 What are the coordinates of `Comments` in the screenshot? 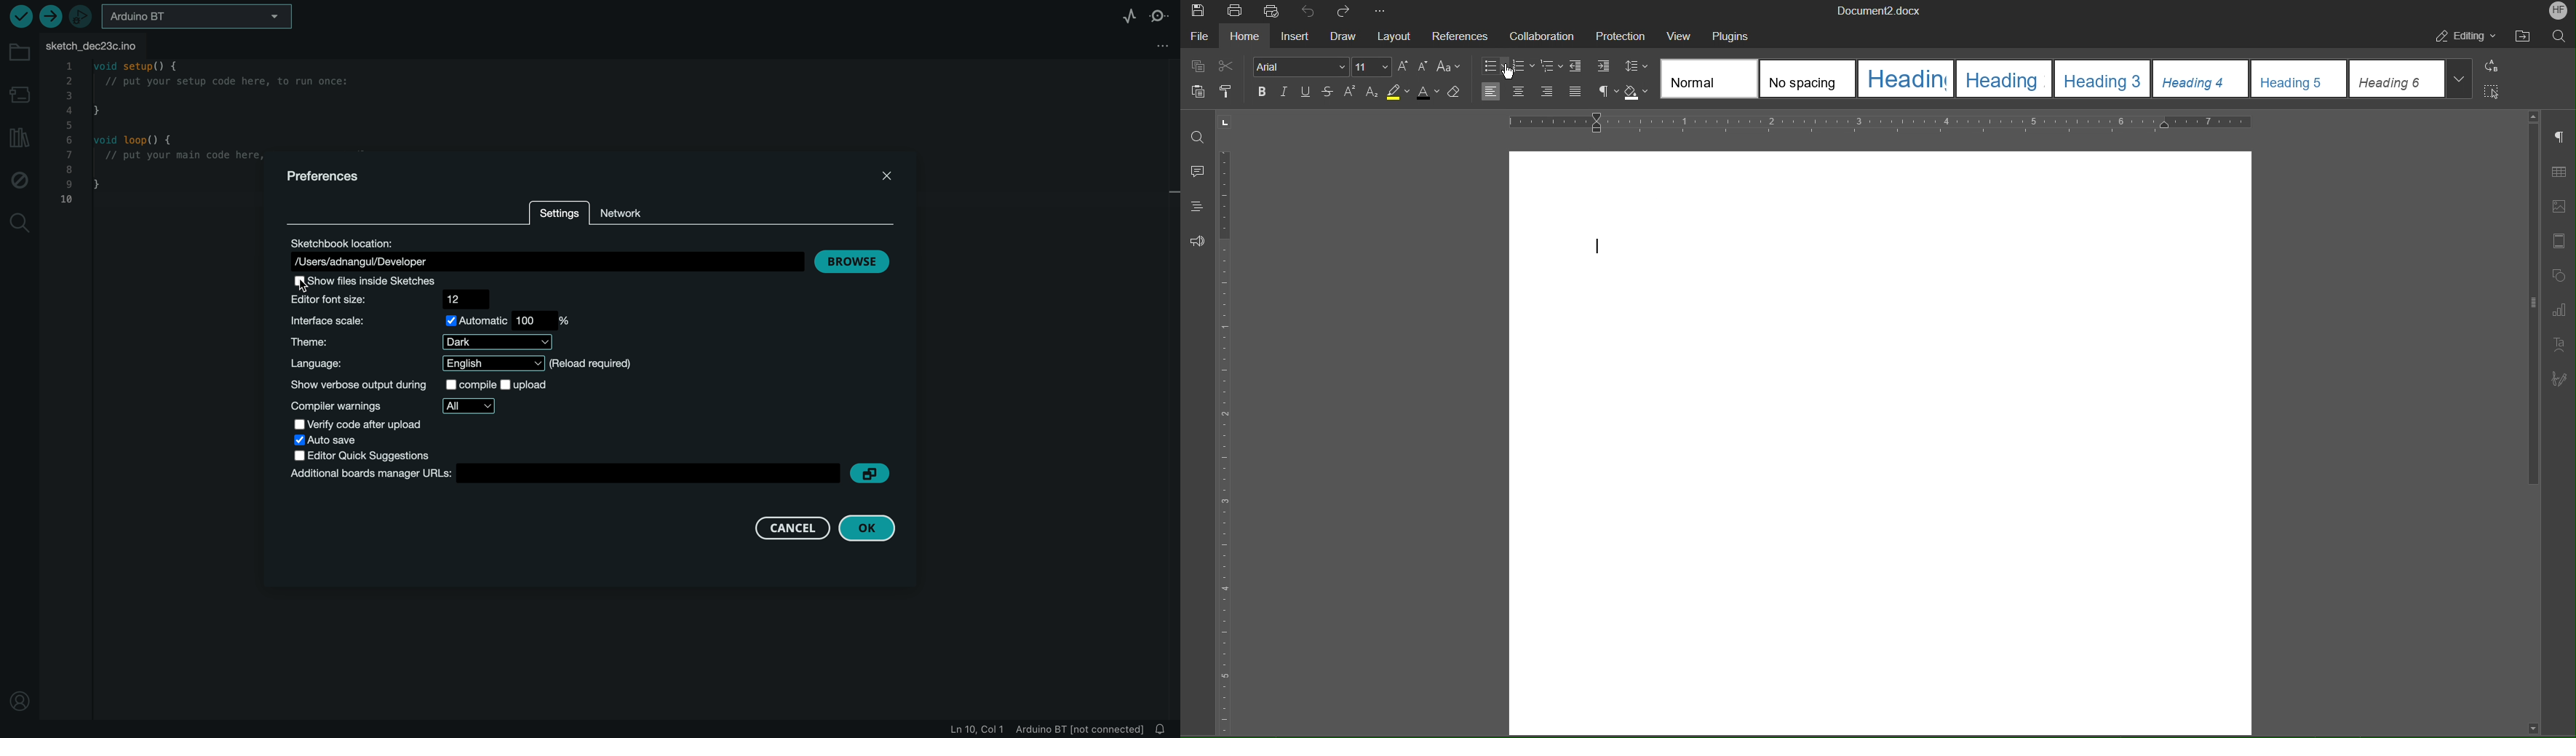 It's located at (1198, 171).